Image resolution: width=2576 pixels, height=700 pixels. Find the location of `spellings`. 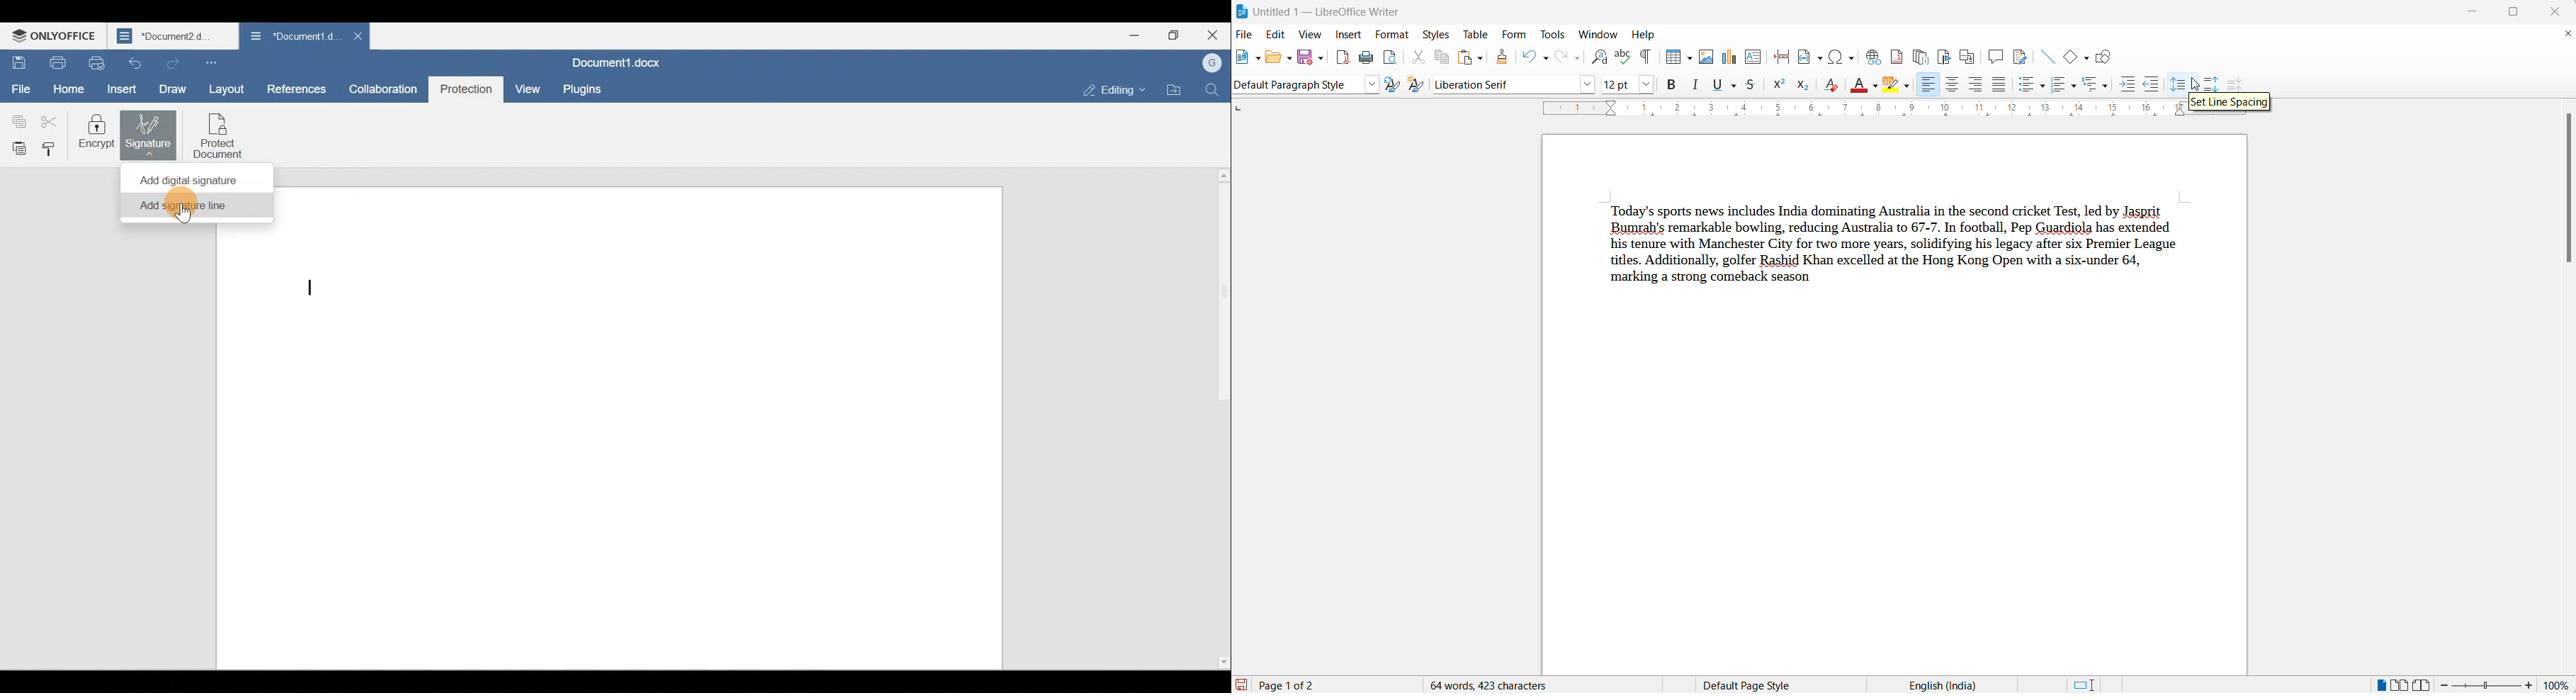

spellings is located at coordinates (1622, 57).